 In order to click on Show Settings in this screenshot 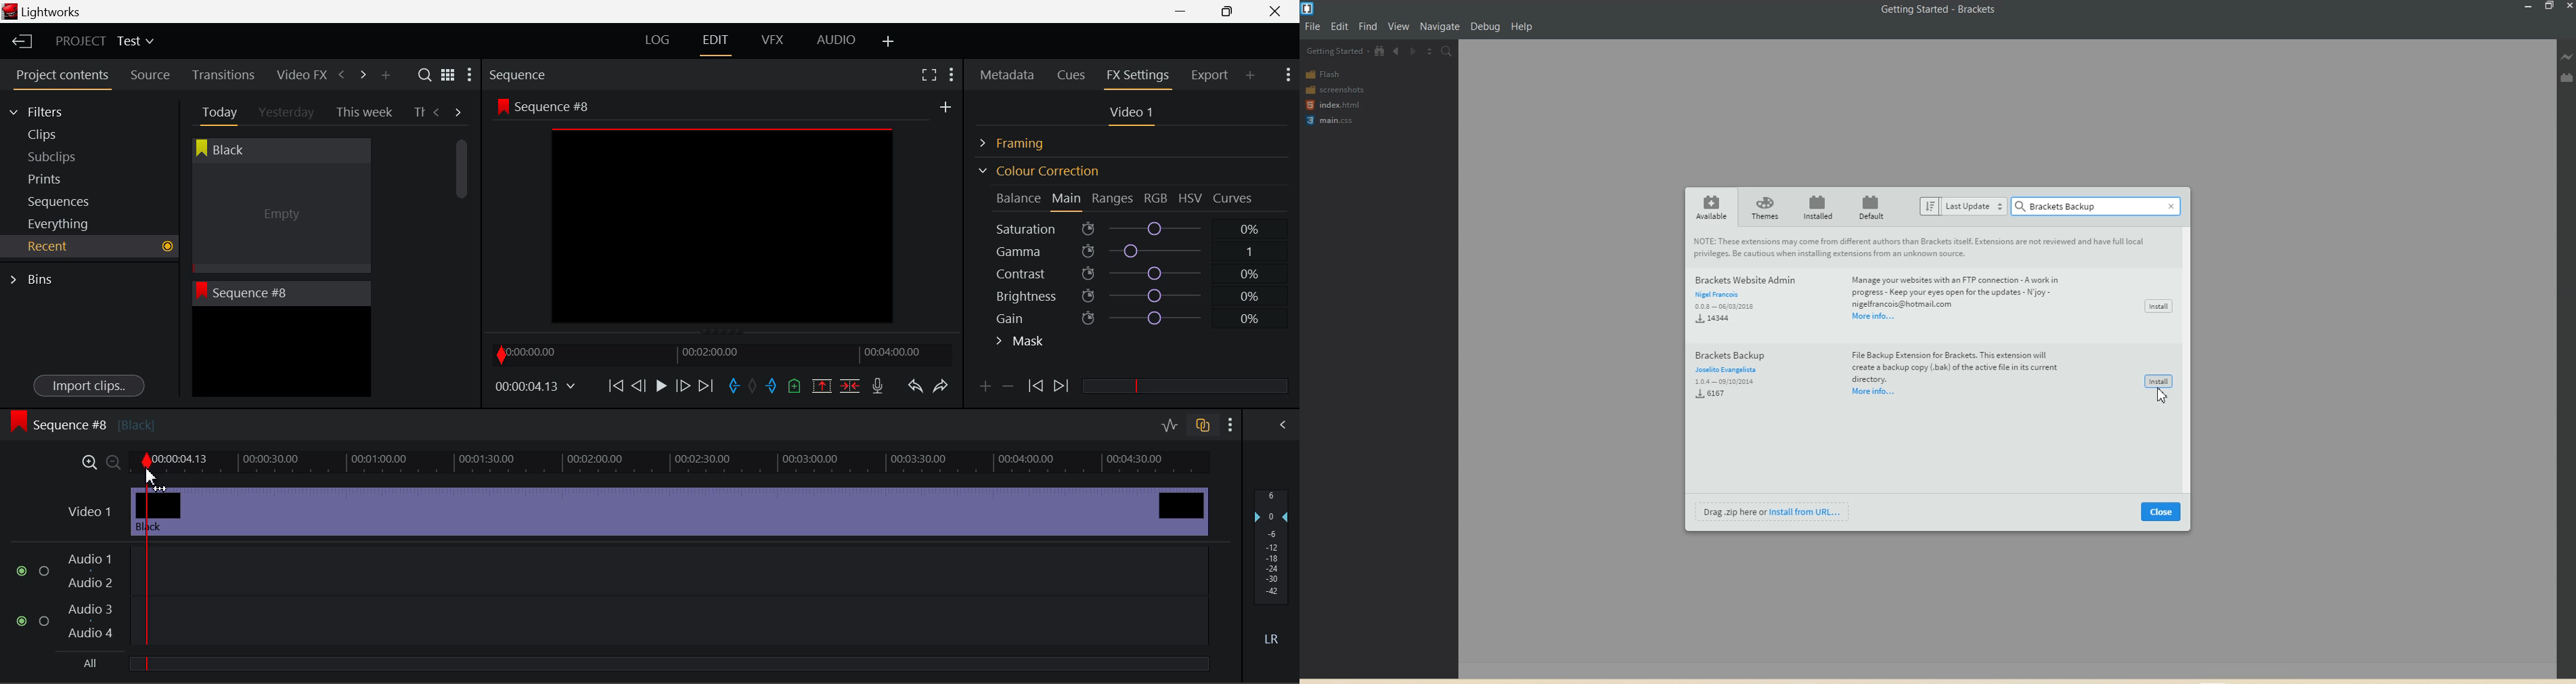, I will do `click(1287, 73)`.